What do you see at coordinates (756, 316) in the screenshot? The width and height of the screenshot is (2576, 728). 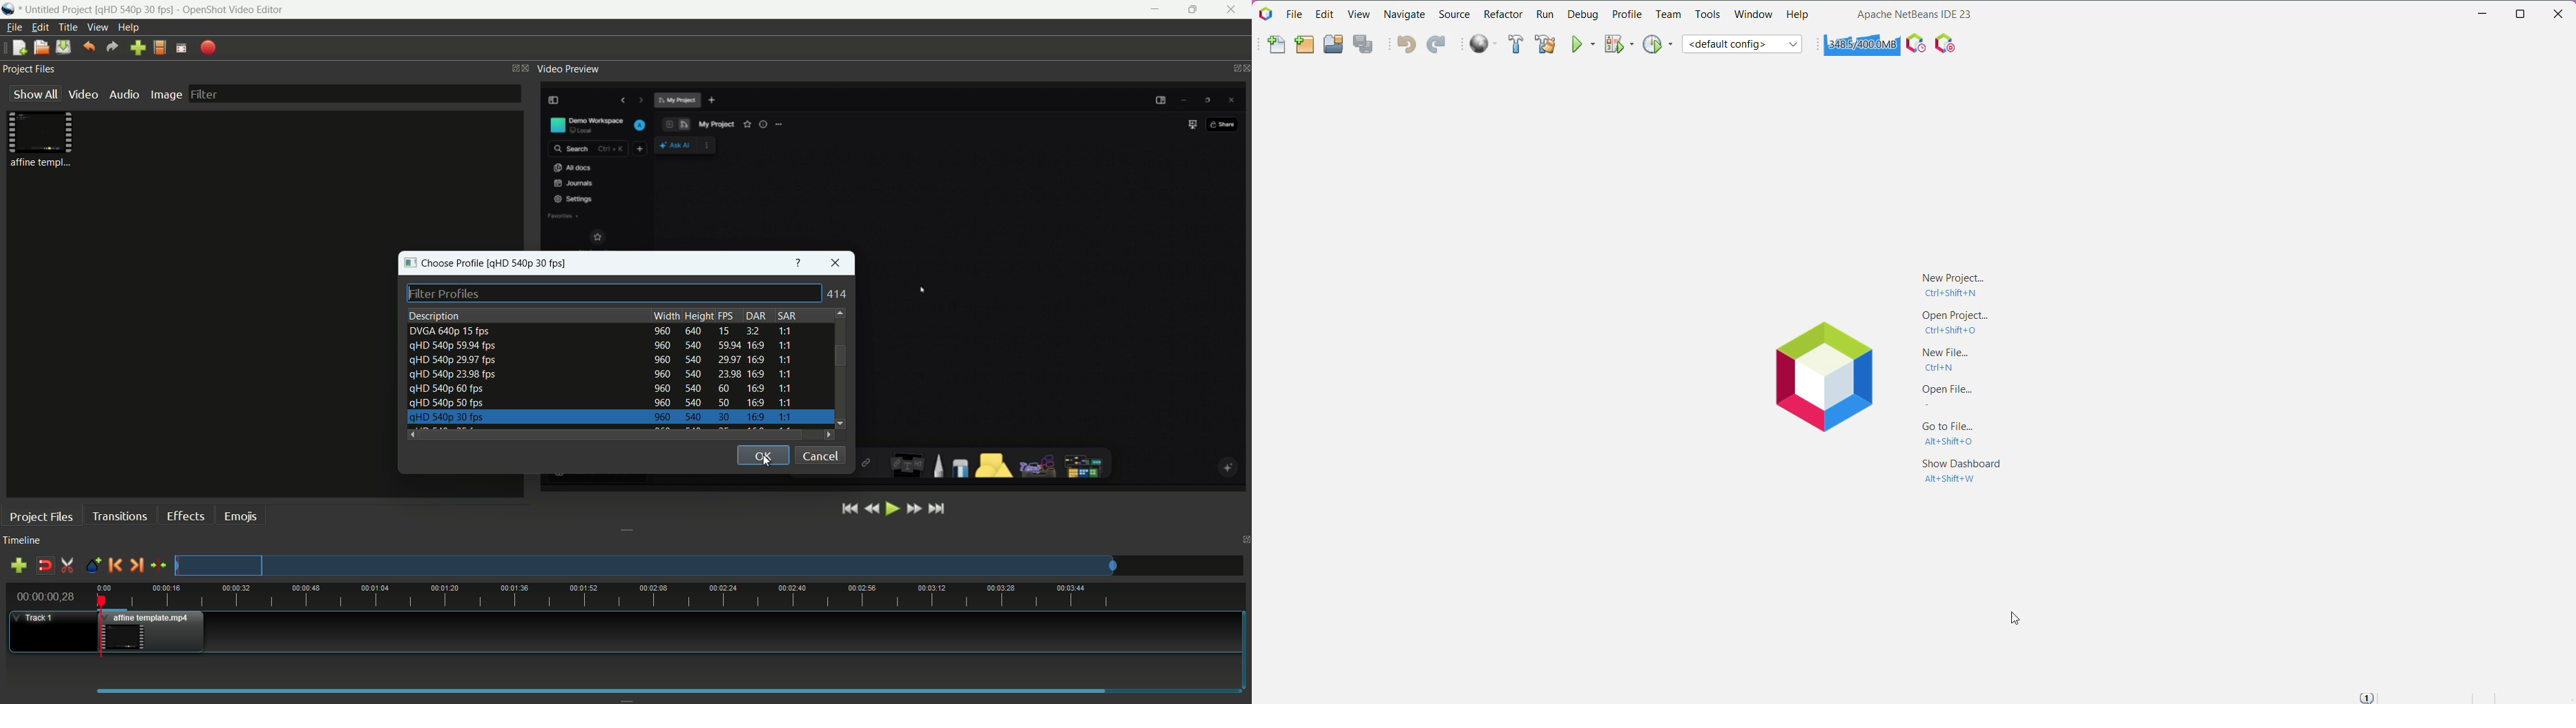 I see `dar` at bounding box center [756, 316].